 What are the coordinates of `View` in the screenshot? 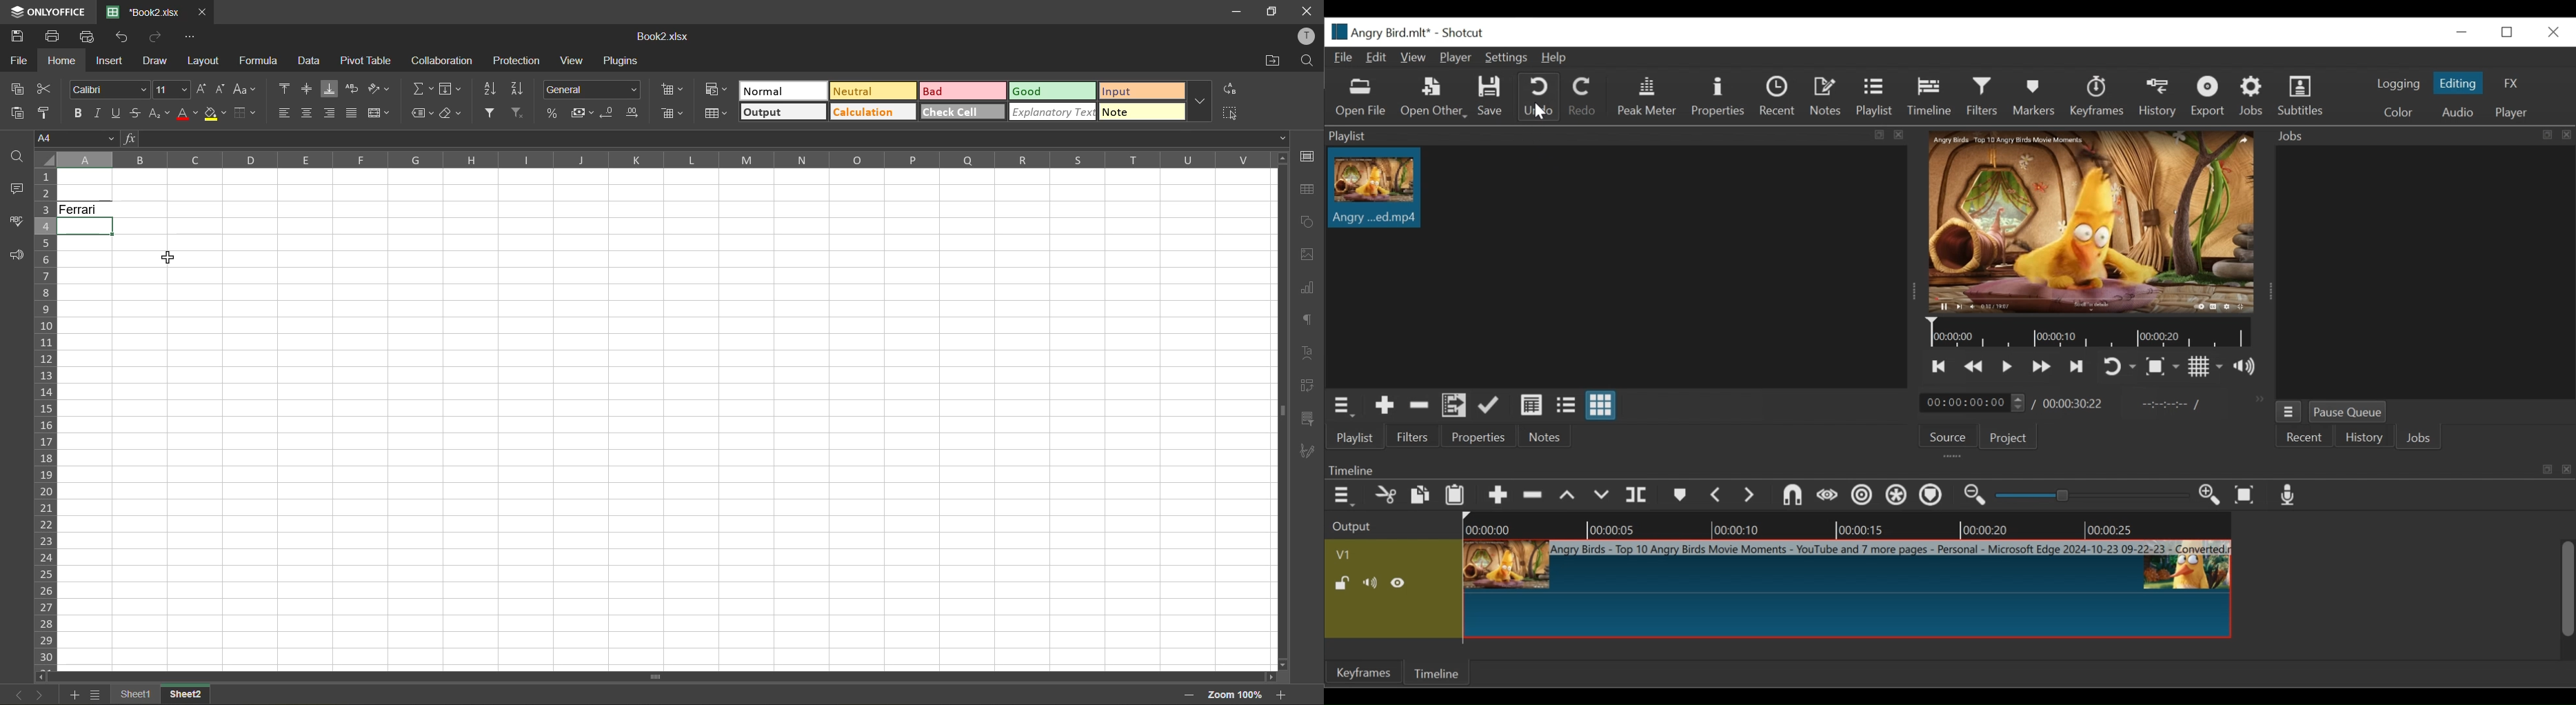 It's located at (1412, 58).